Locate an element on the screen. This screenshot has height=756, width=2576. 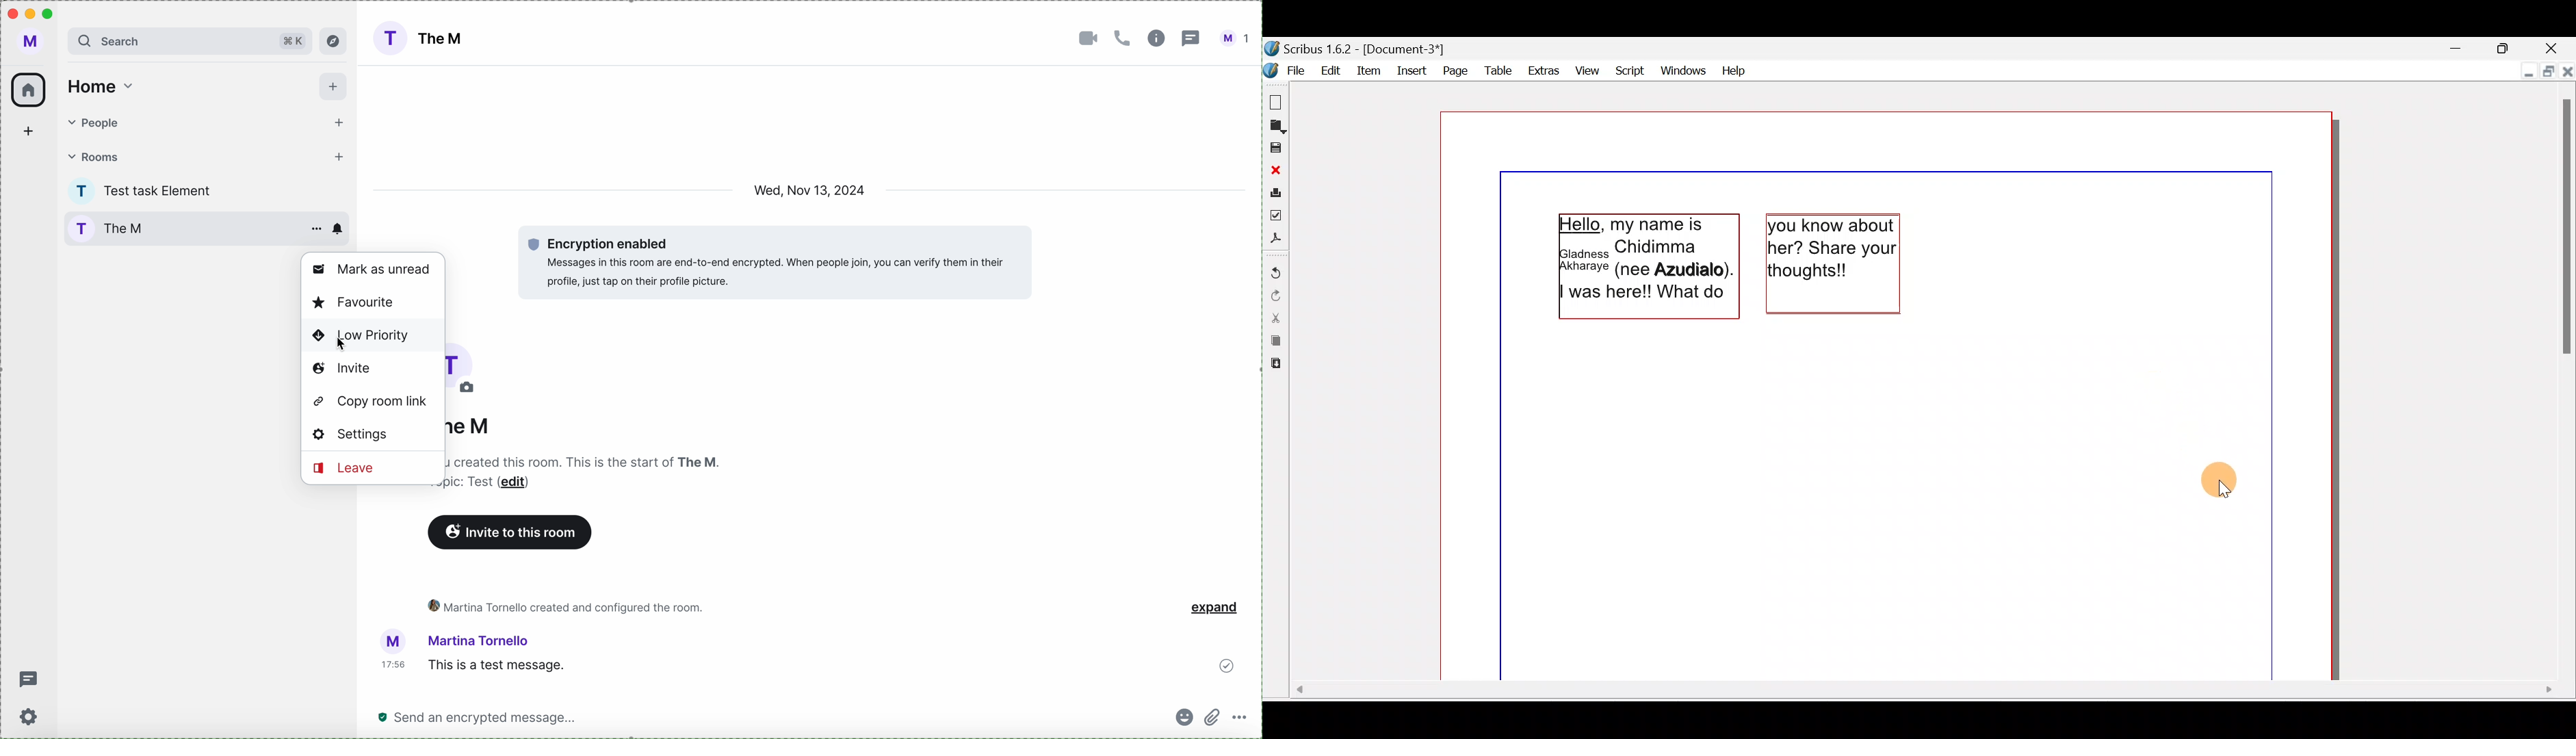
the M is located at coordinates (471, 429).